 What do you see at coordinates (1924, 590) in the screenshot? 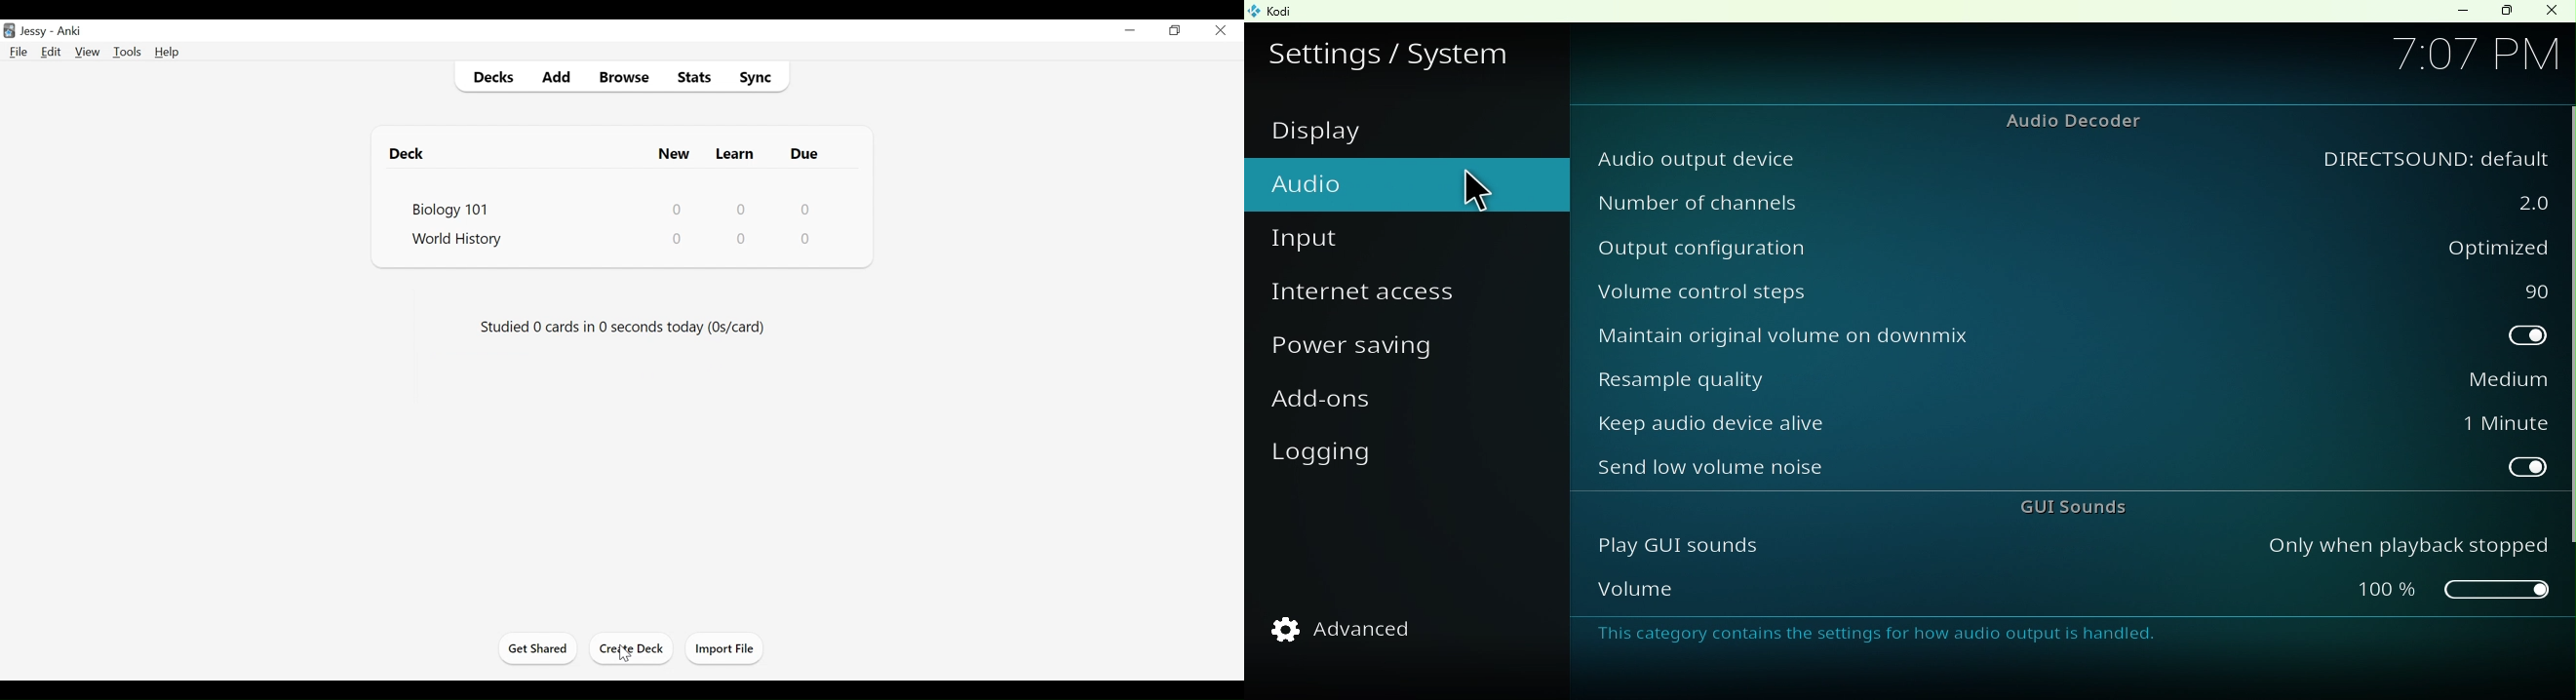
I see `Volume` at bounding box center [1924, 590].